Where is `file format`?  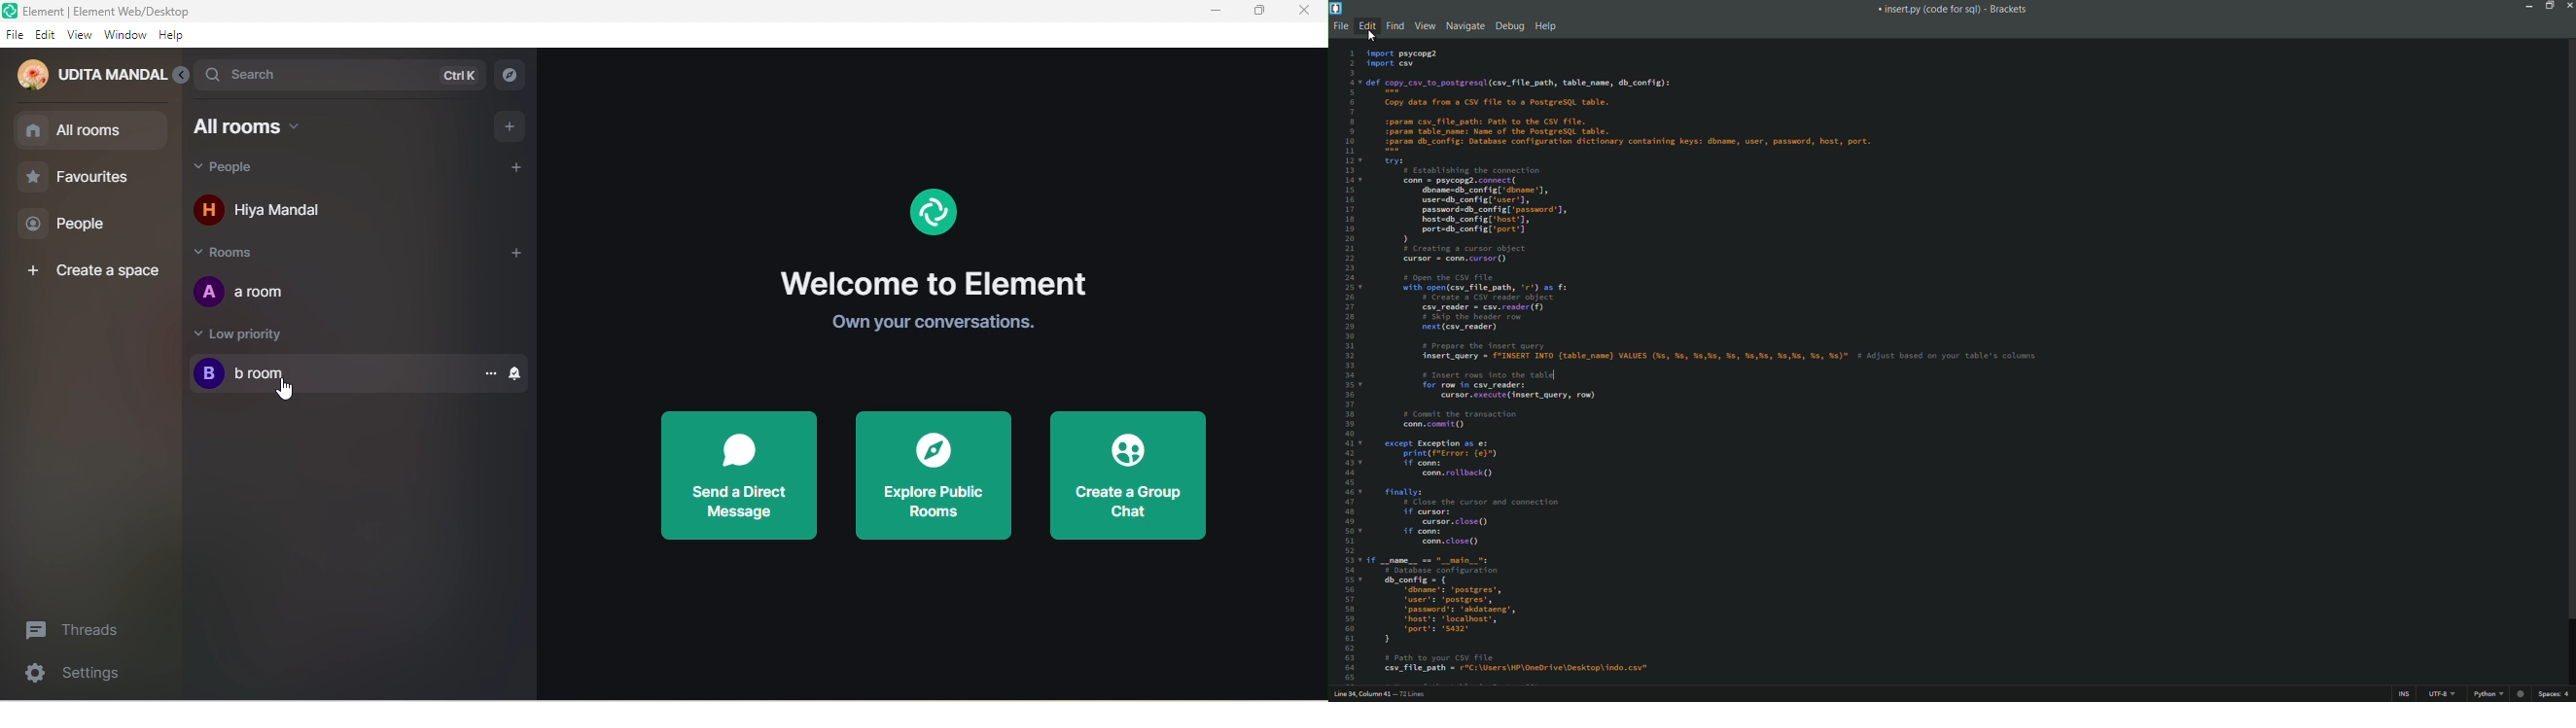
file format is located at coordinates (2491, 694).